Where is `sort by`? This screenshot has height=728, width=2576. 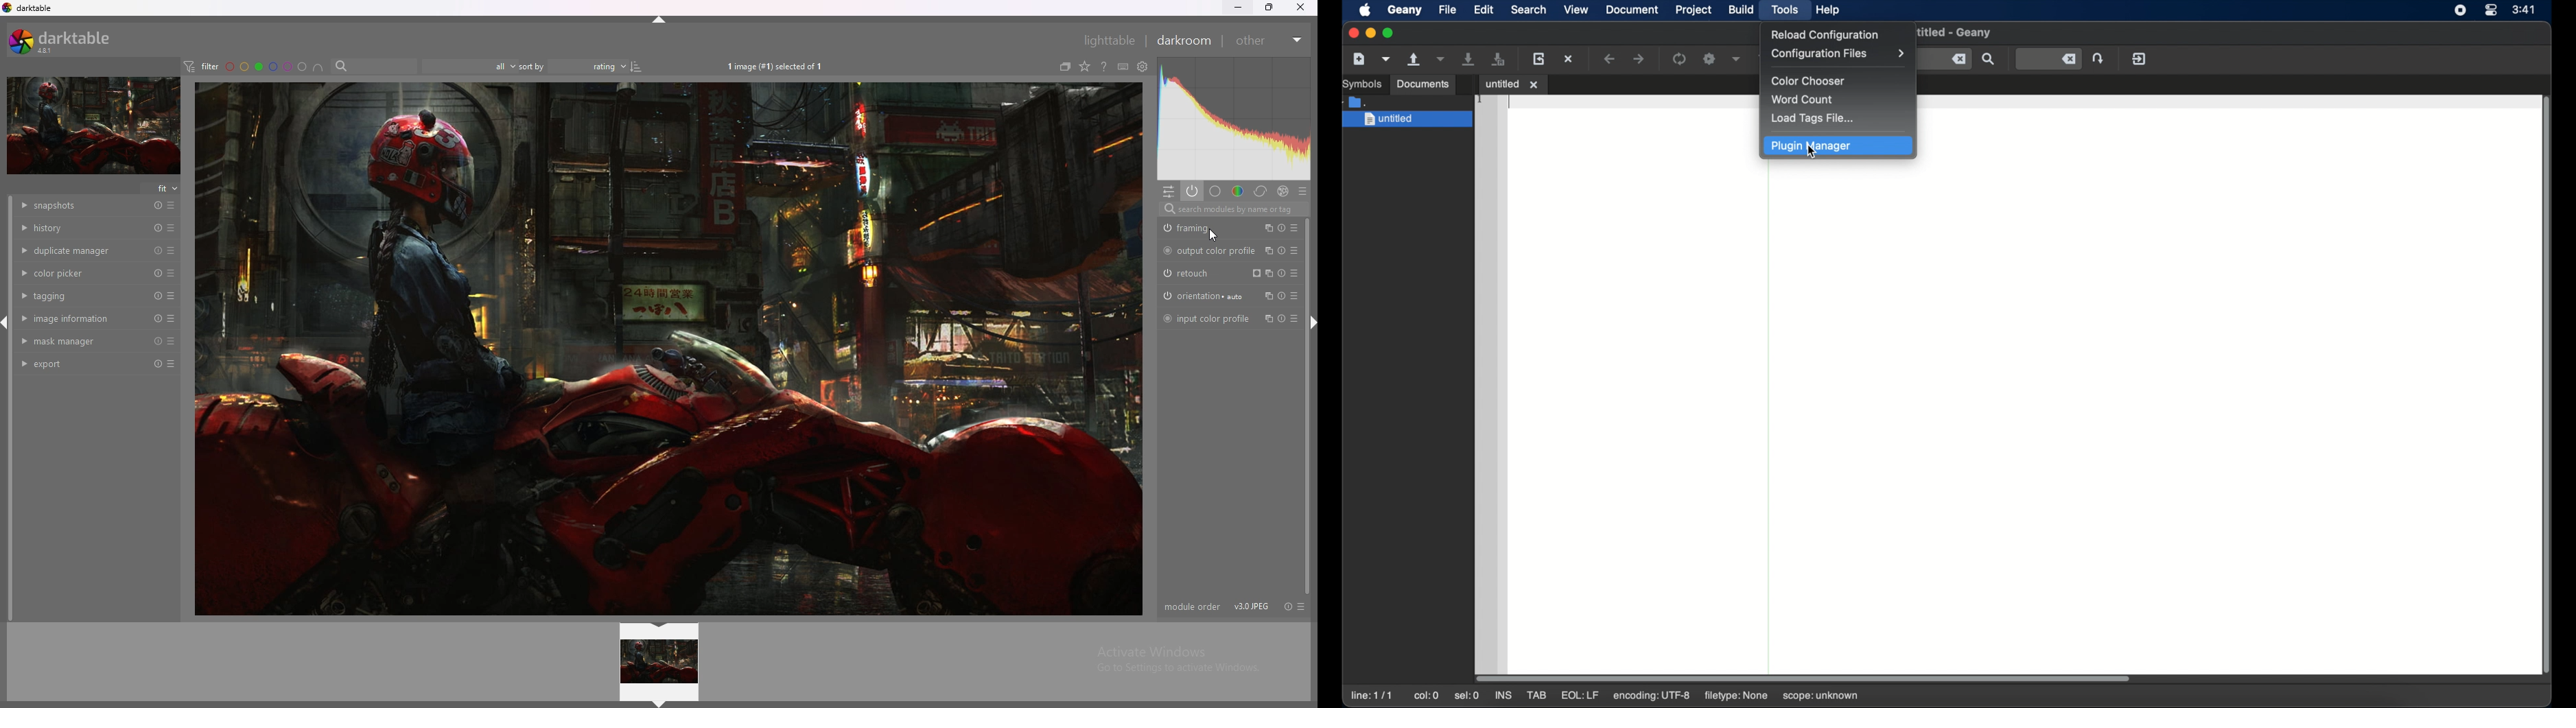 sort by is located at coordinates (530, 66).